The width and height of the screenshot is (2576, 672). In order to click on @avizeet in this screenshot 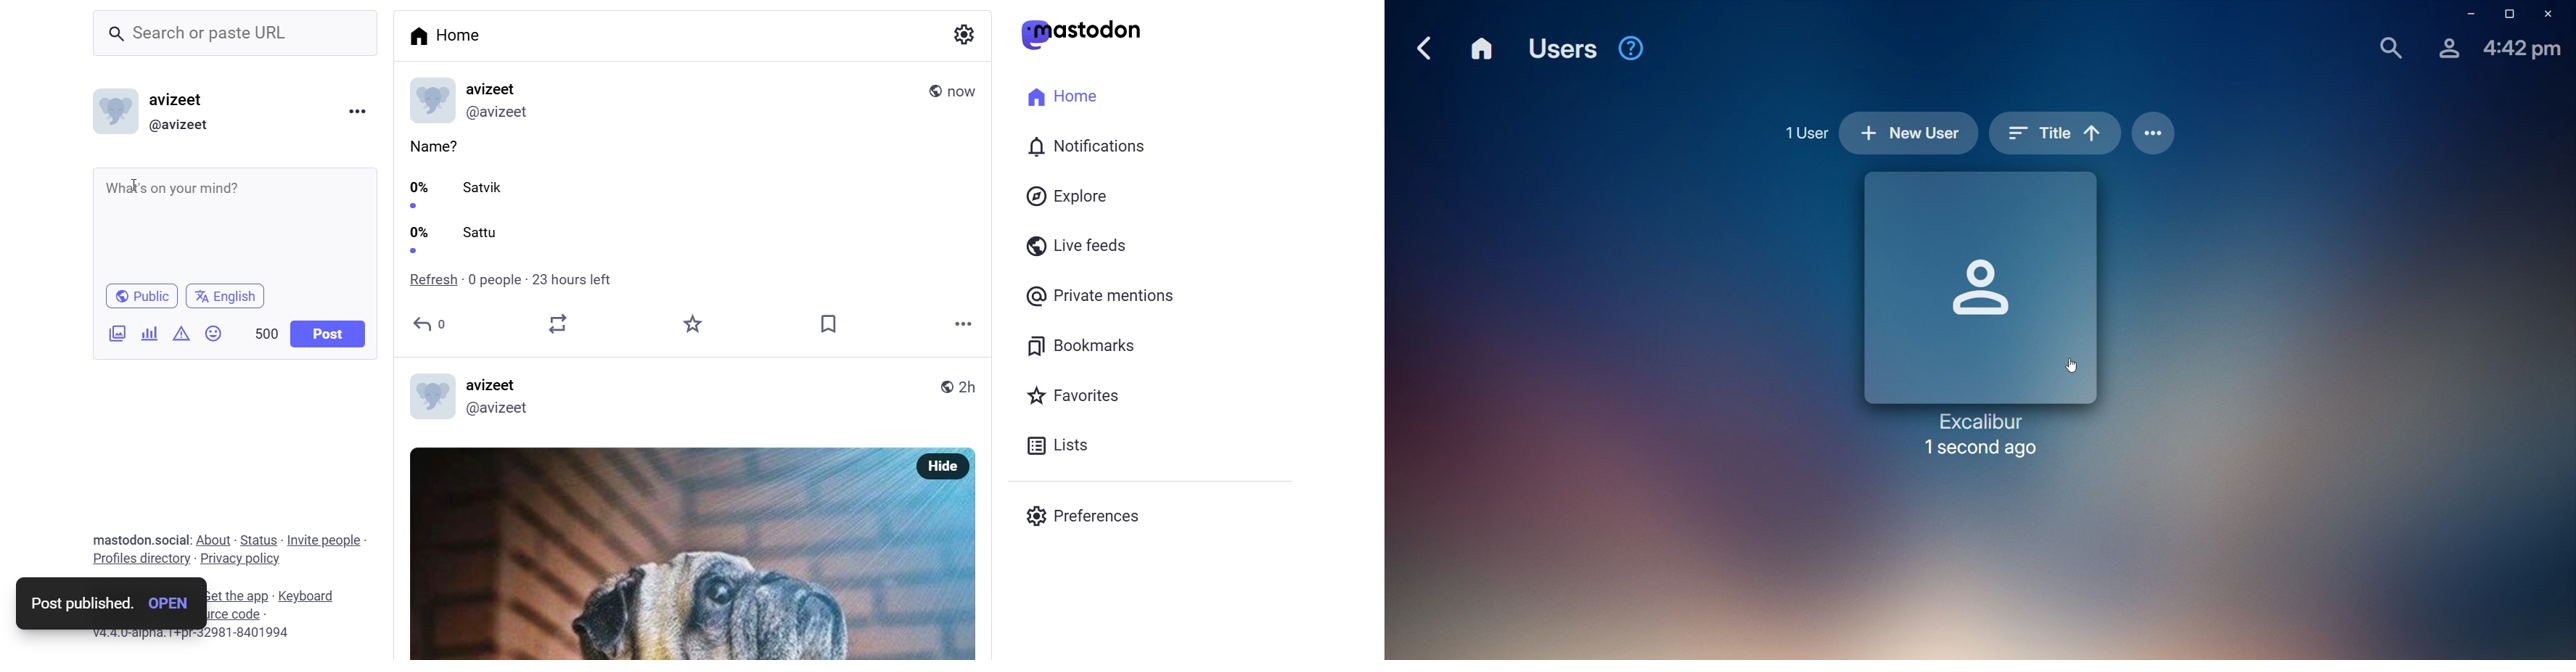, I will do `click(503, 408)`.